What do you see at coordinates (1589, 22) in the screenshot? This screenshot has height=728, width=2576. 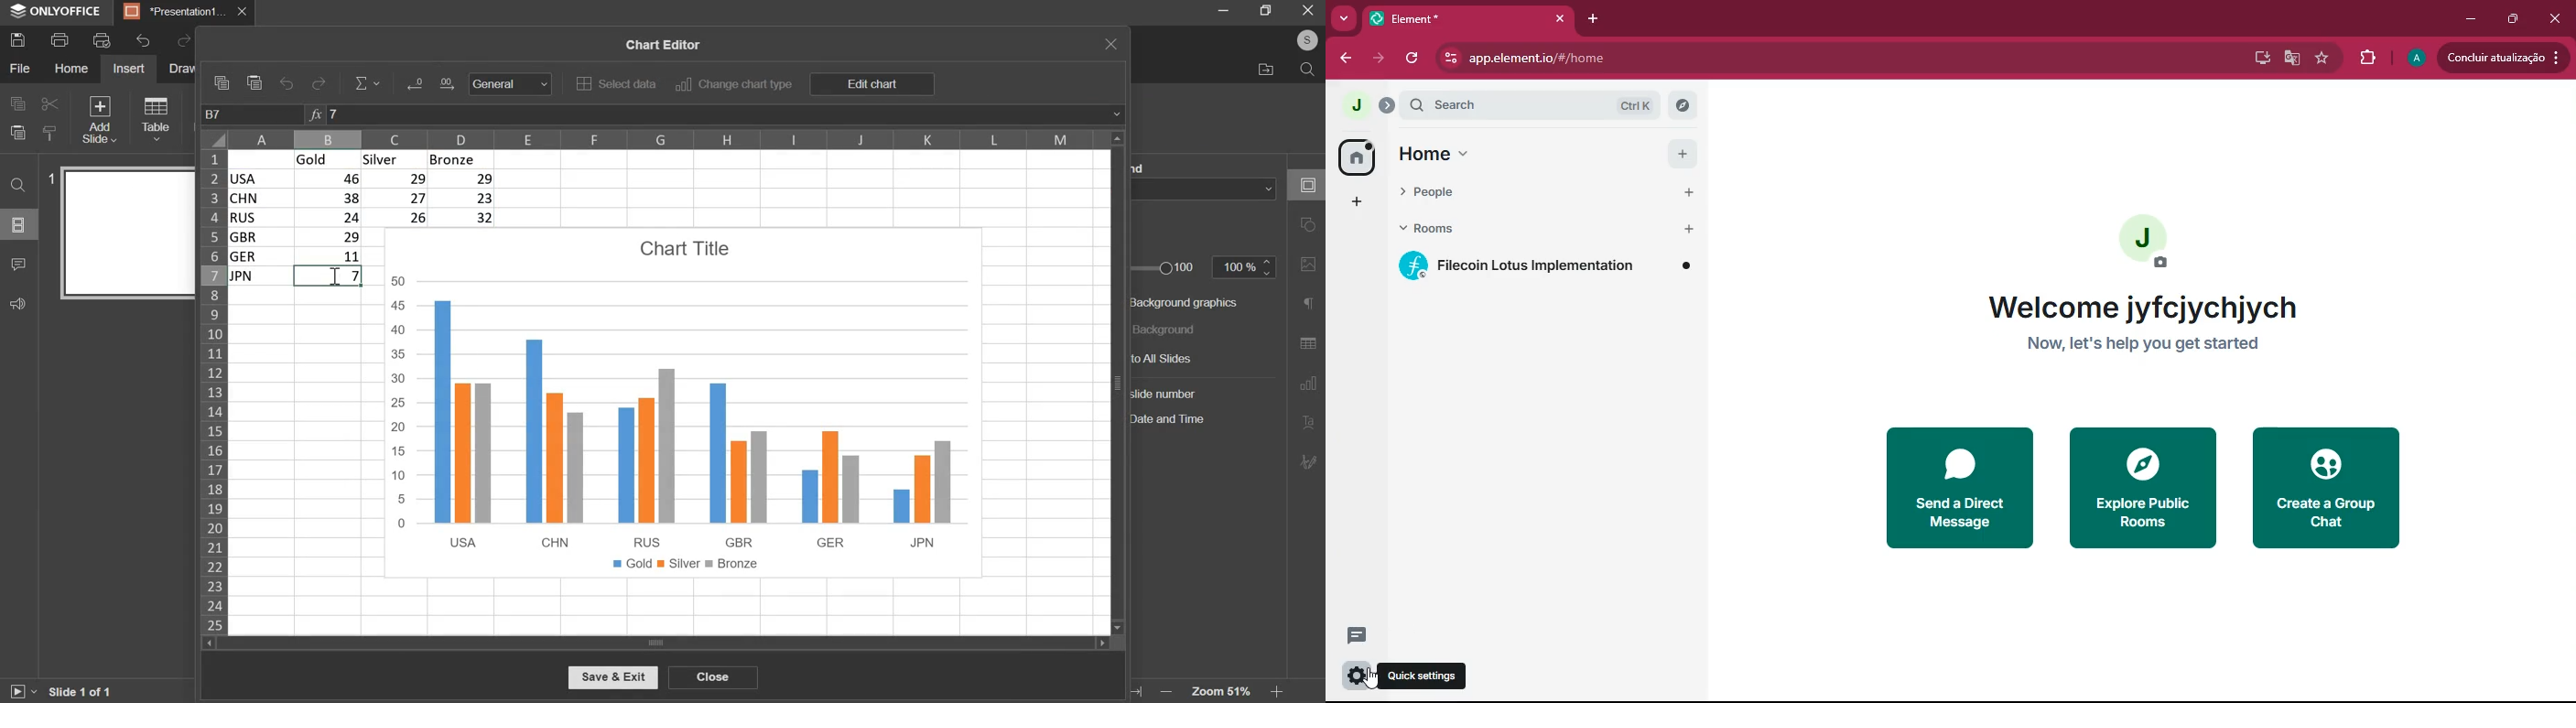 I see `add tab` at bounding box center [1589, 22].